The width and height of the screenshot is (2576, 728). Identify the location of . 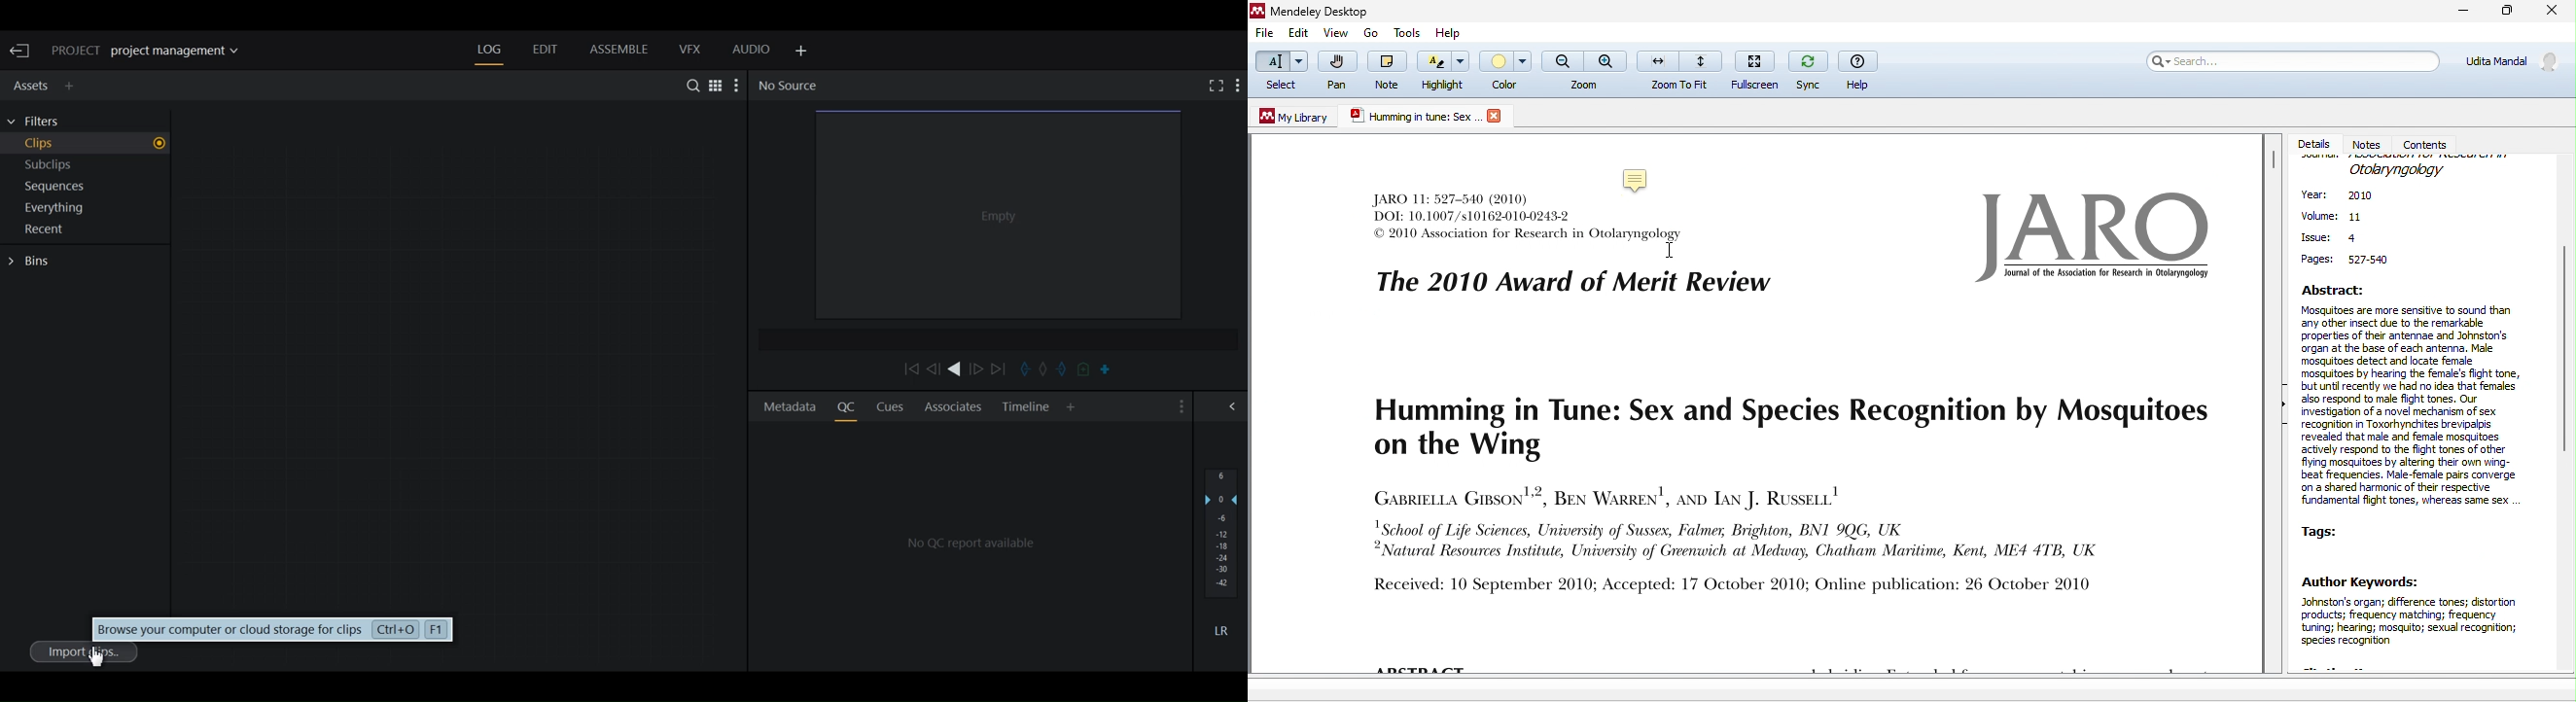
(1107, 370).